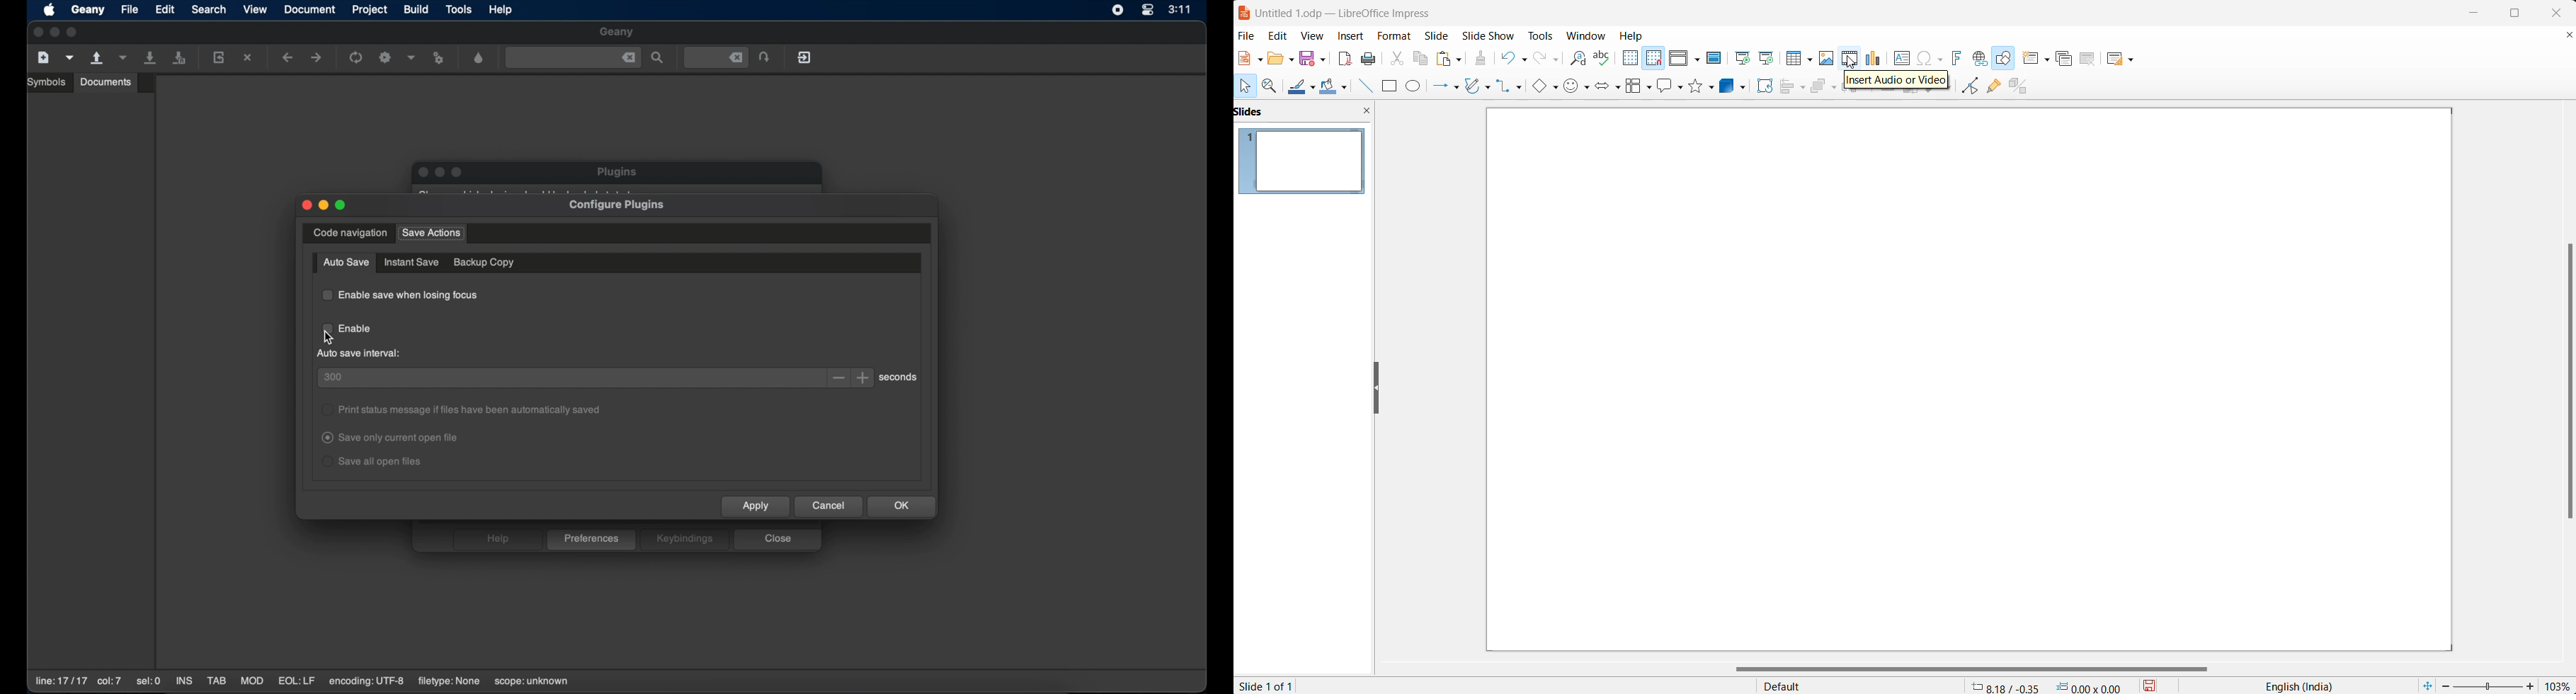  Describe the element at coordinates (1416, 86) in the screenshot. I see `ellipse` at that location.